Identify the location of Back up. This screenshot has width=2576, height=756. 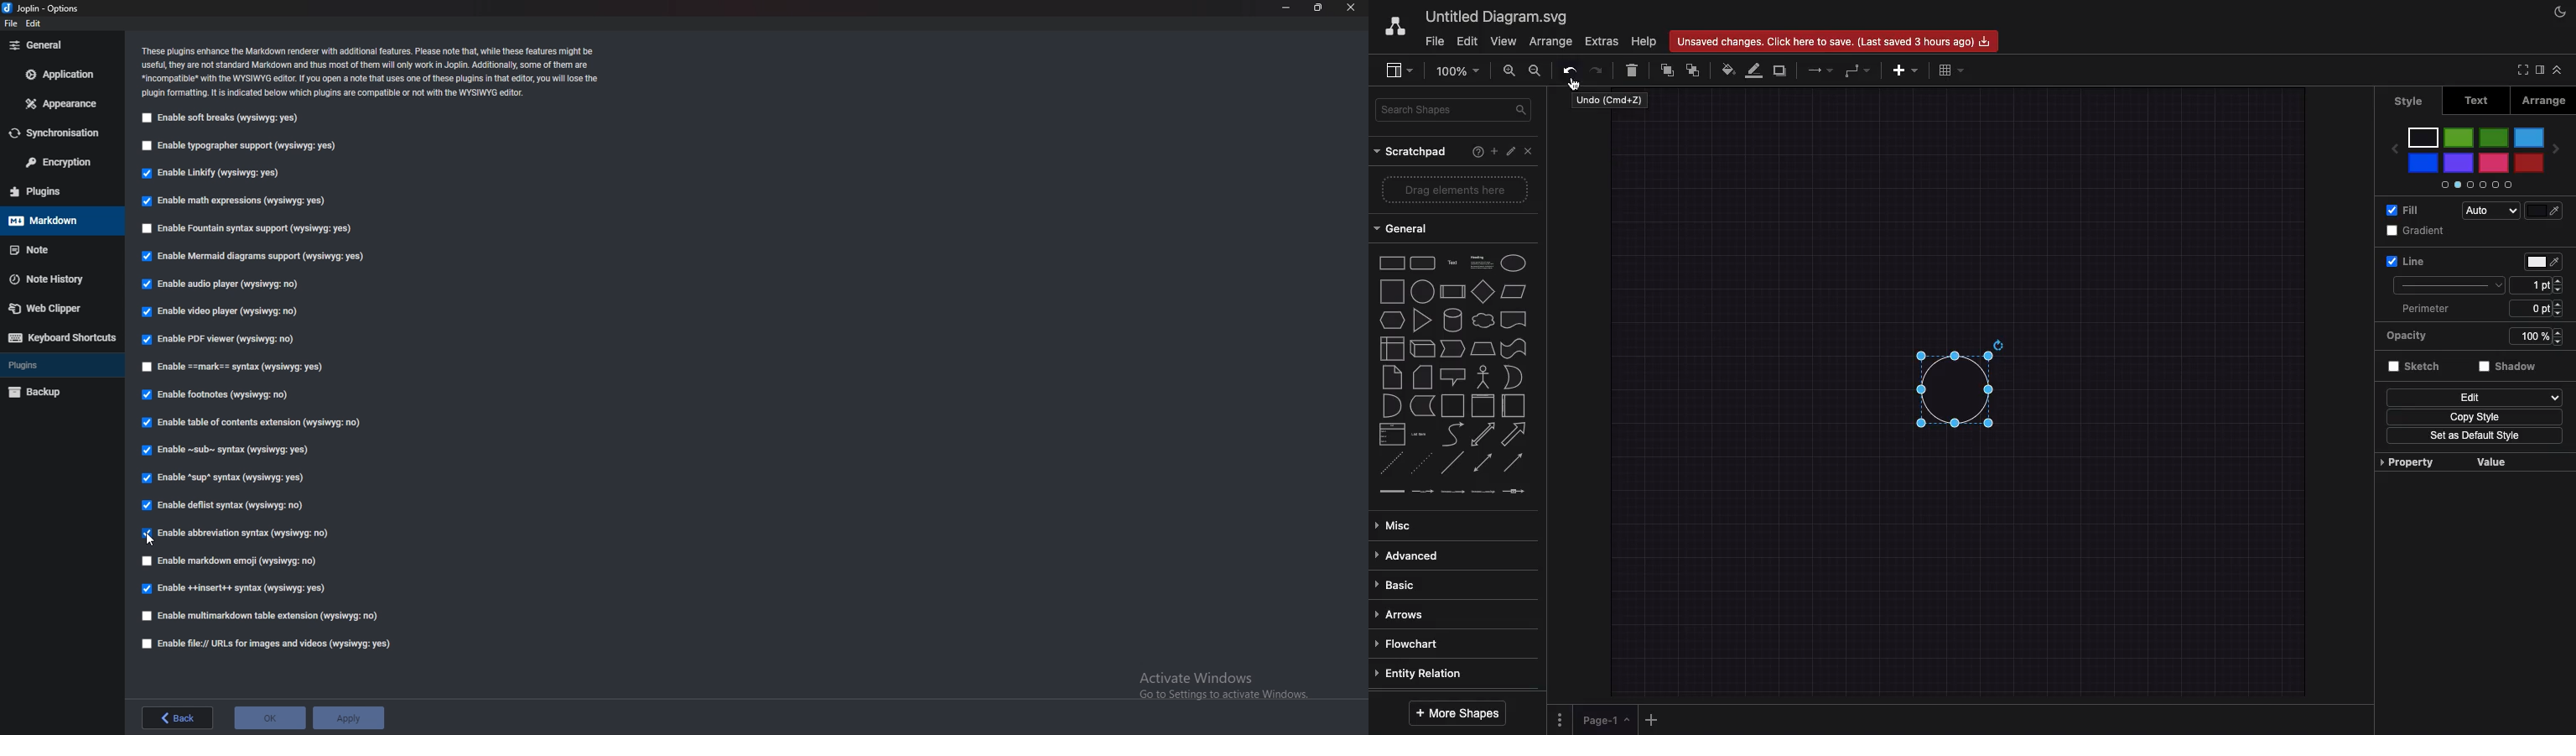
(58, 392).